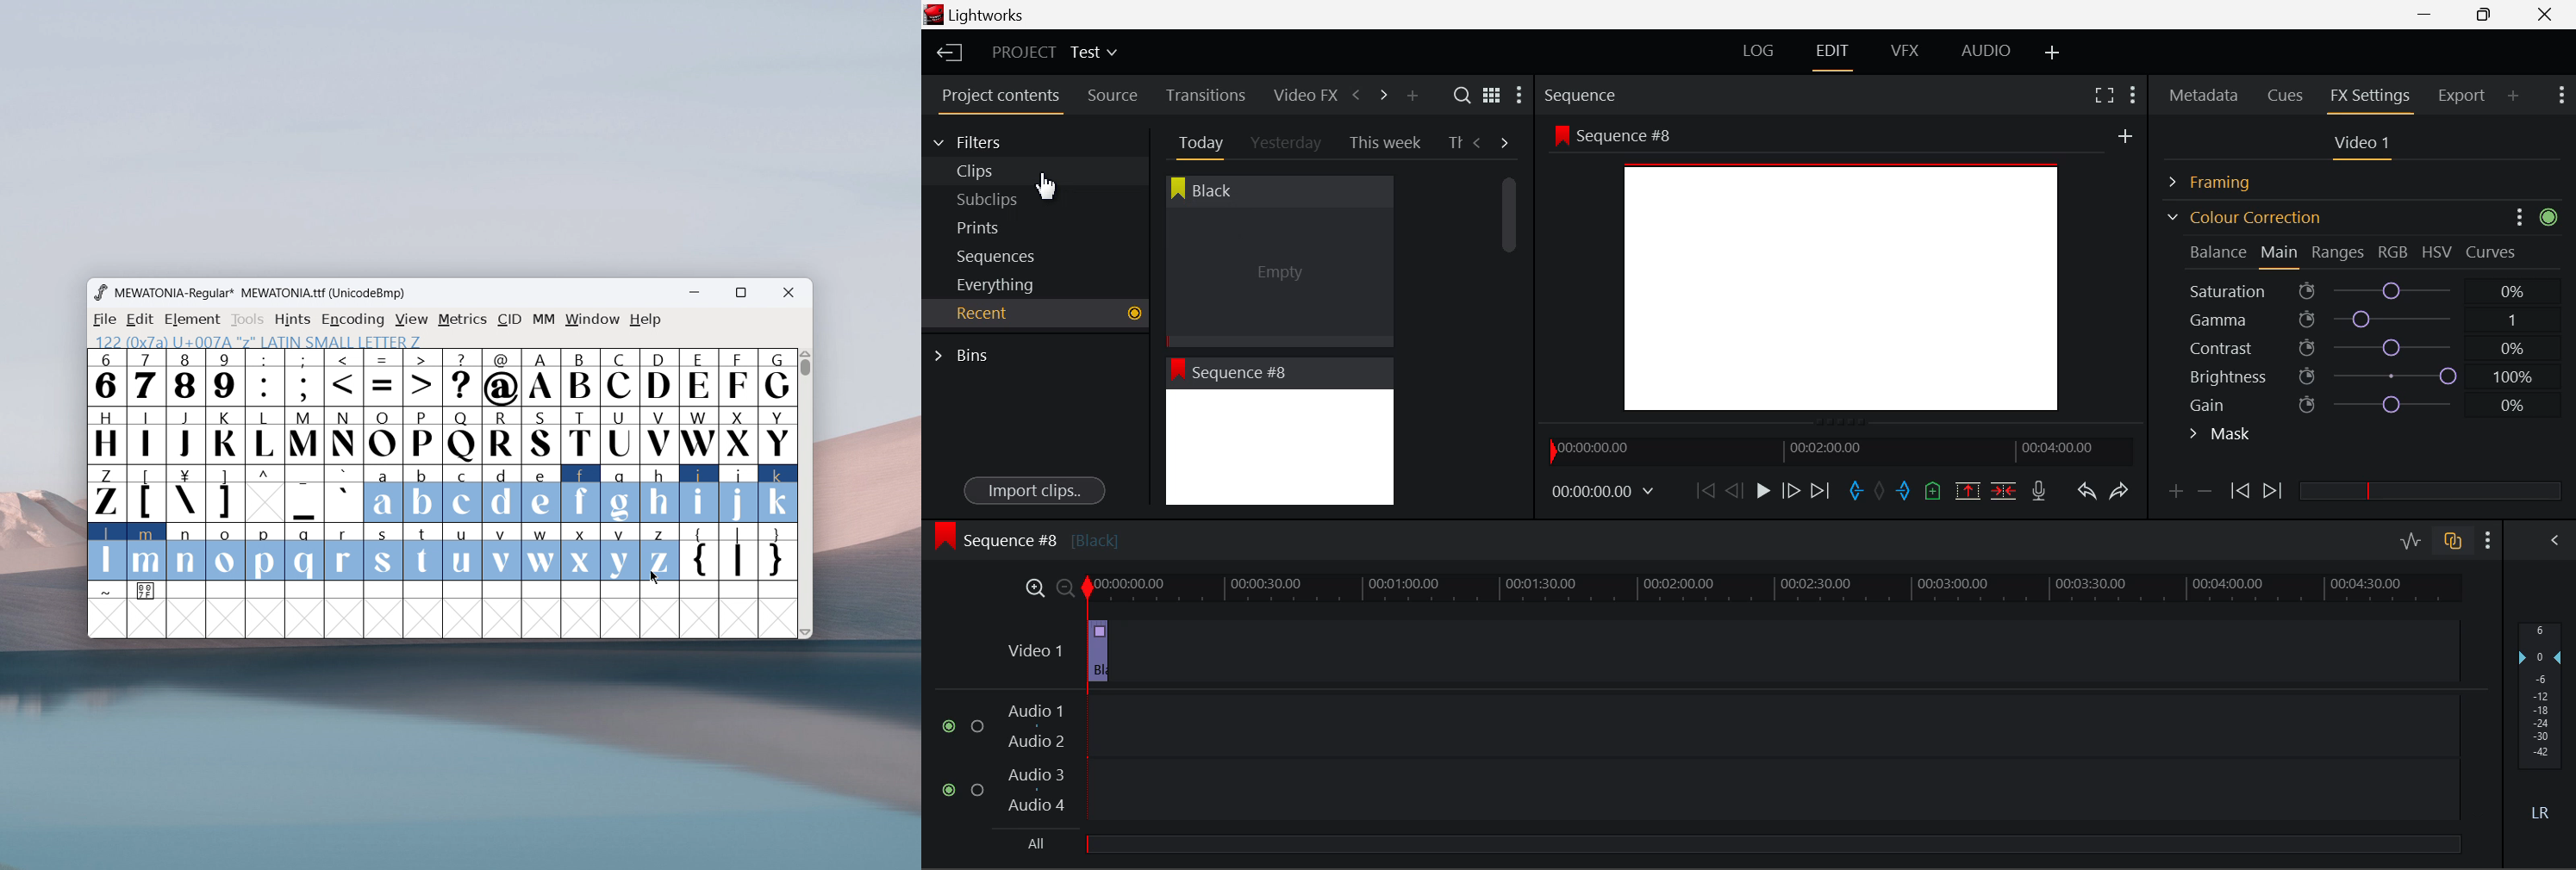  Describe the element at coordinates (509, 320) in the screenshot. I see `cid` at that location.